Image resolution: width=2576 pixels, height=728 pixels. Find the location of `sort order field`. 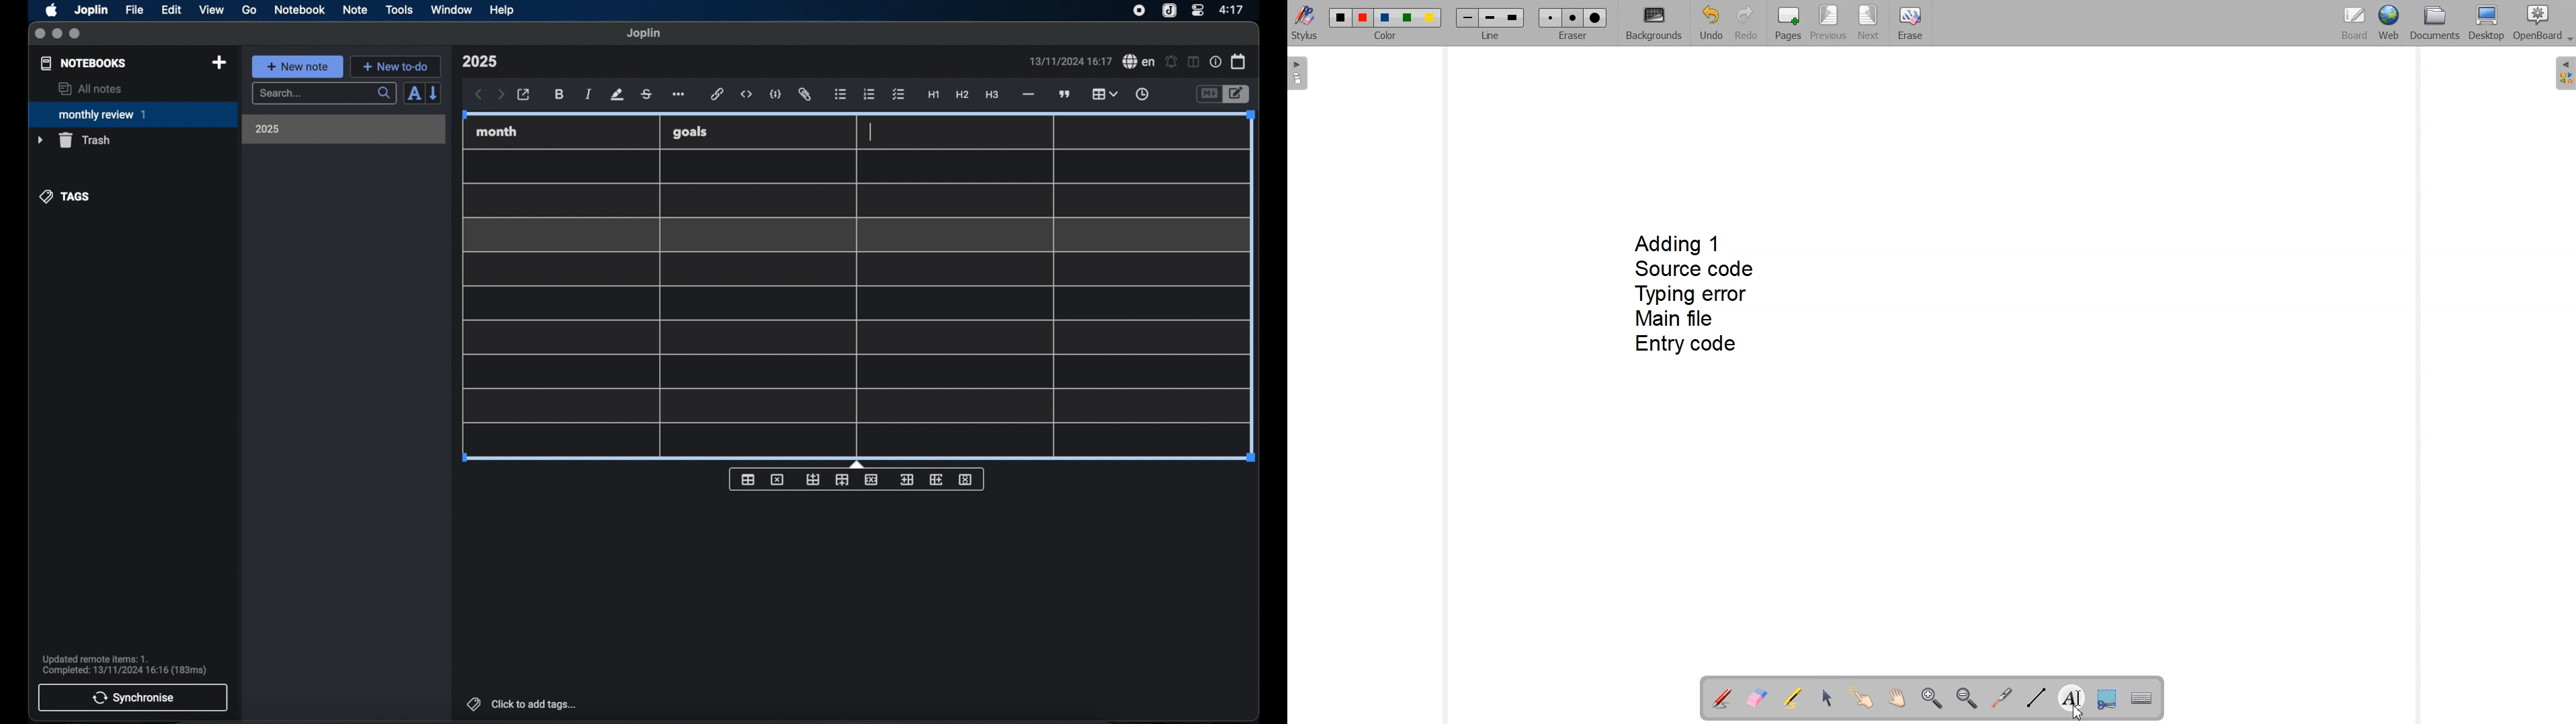

sort order field is located at coordinates (414, 94).